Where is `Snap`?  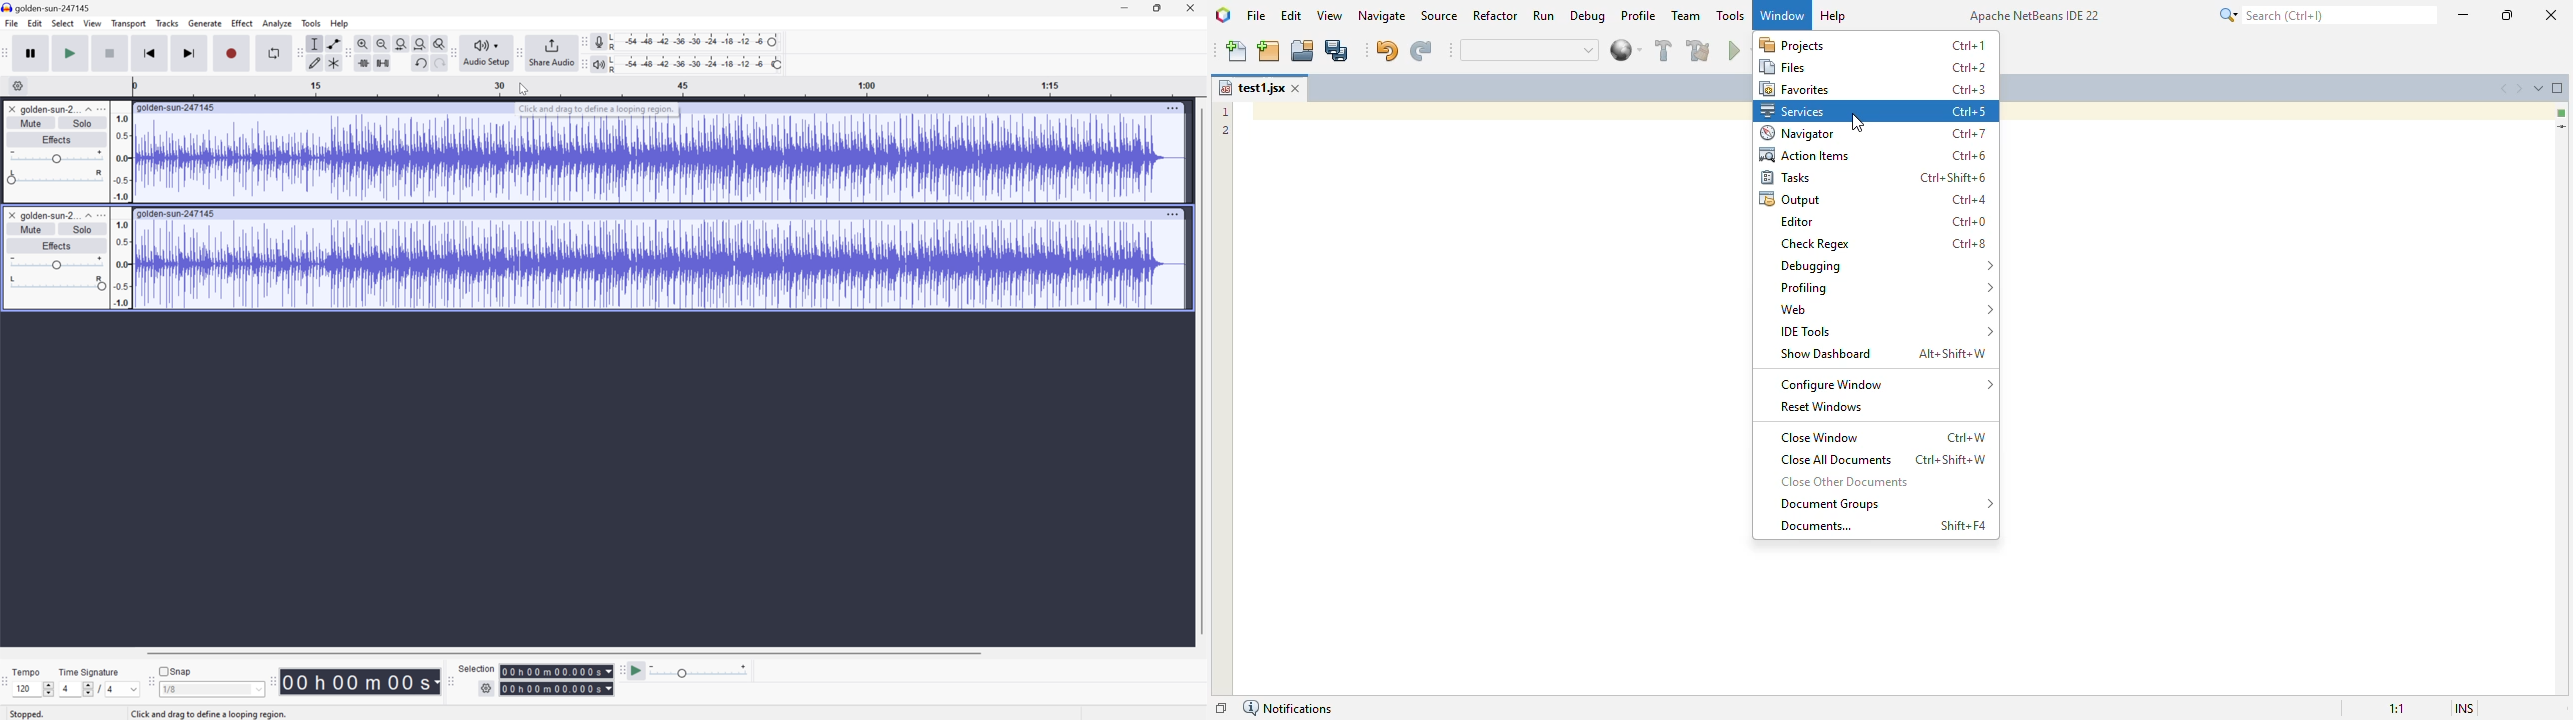 Snap is located at coordinates (176, 671).